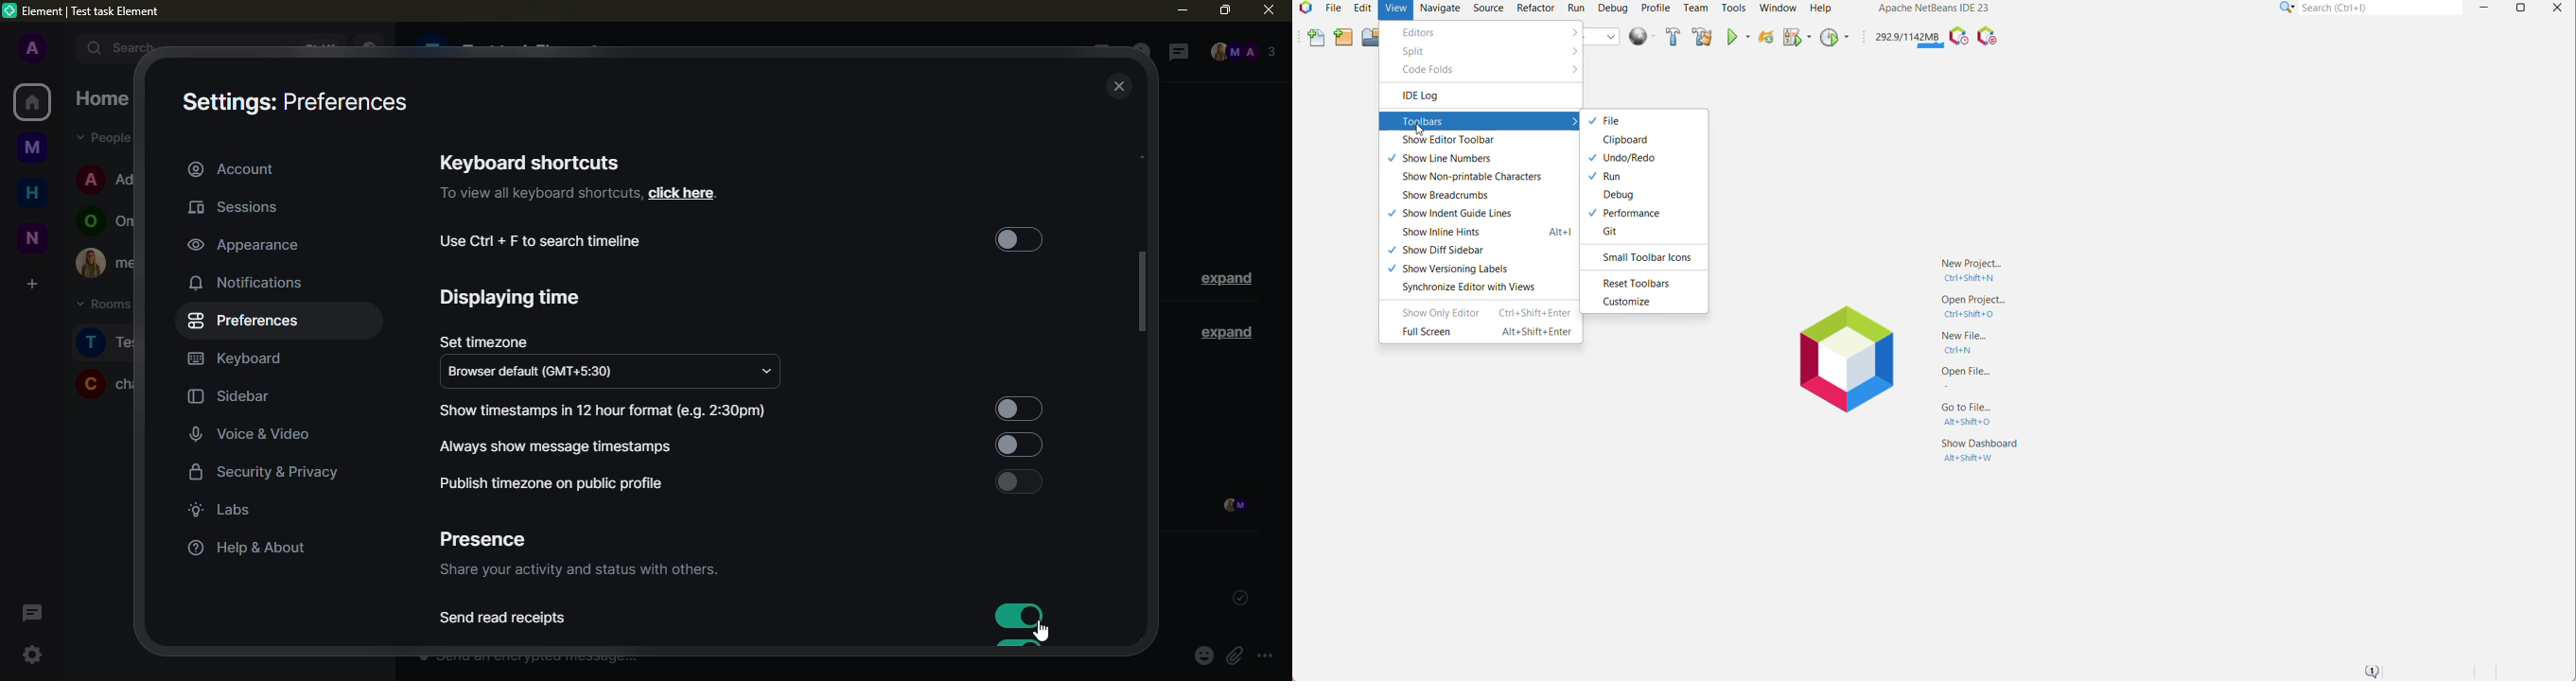  I want to click on Debug Main Project, so click(1796, 39).